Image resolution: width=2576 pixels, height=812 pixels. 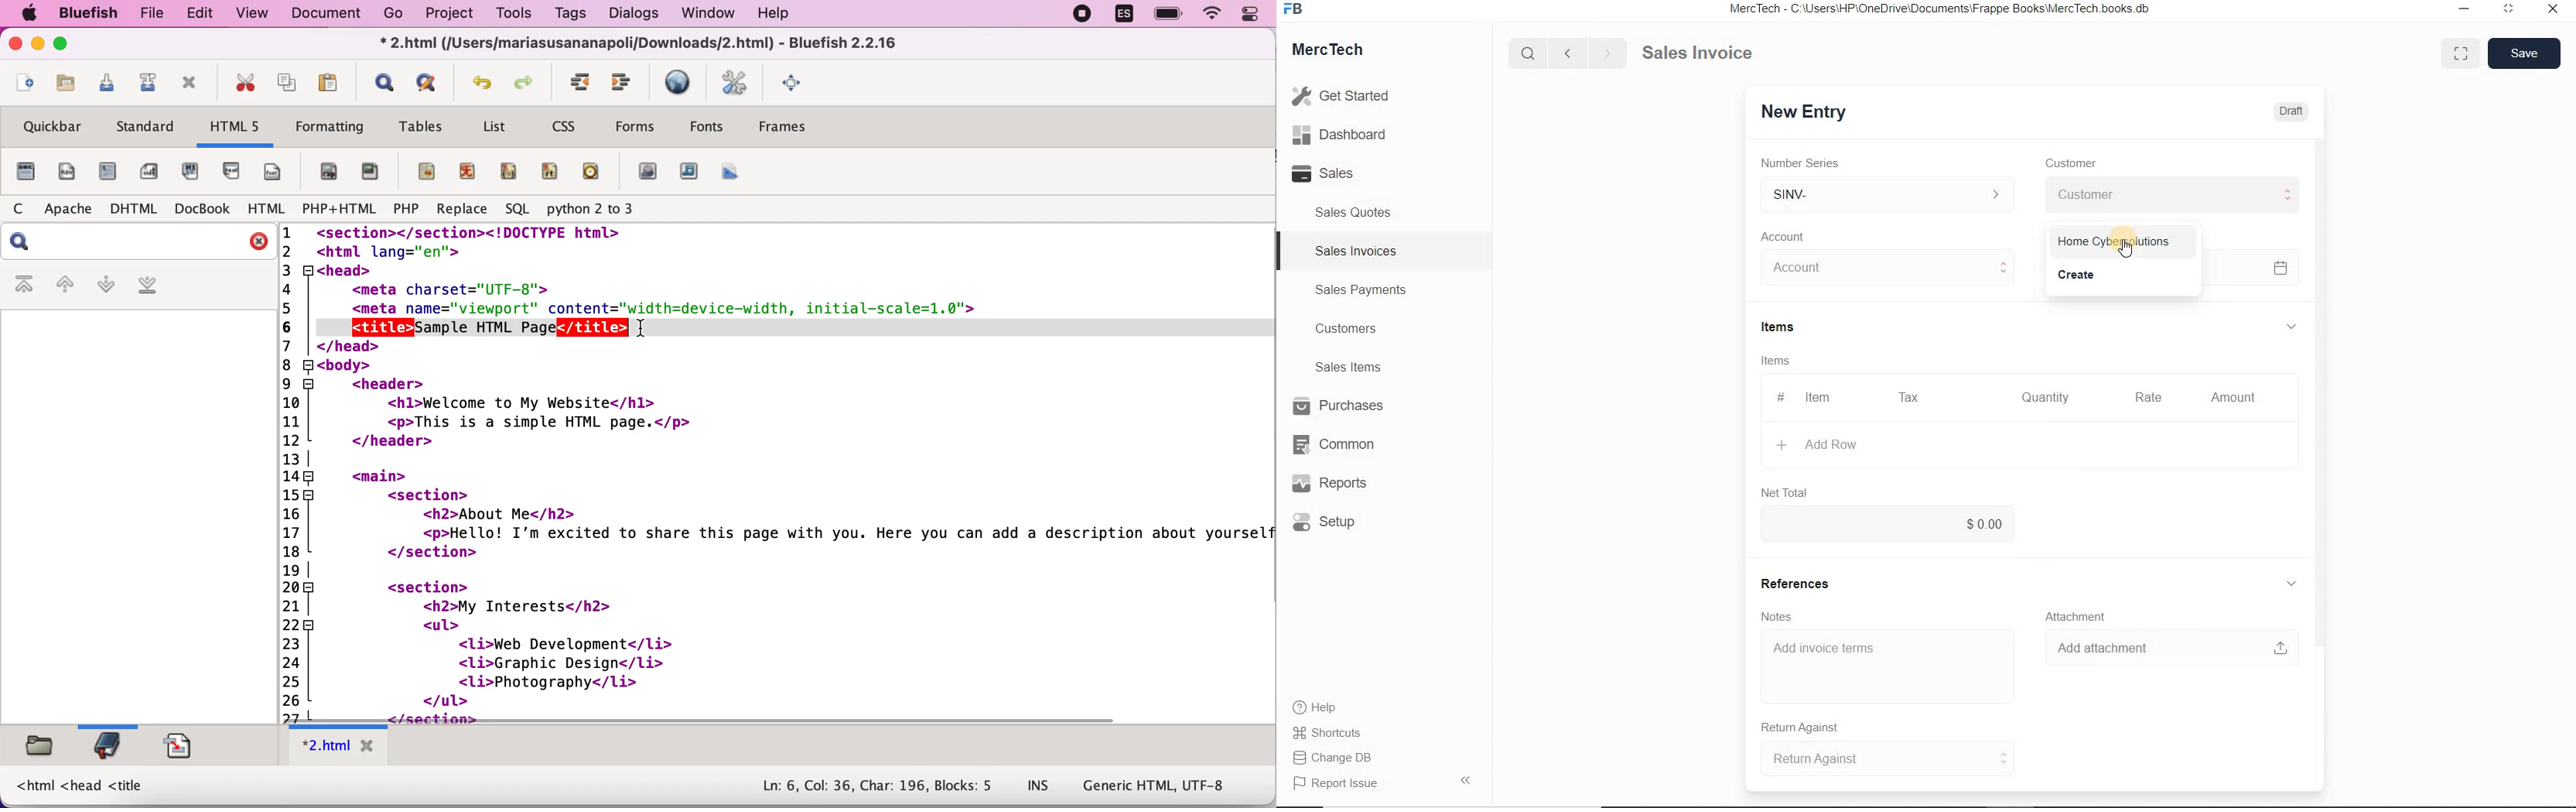 I want to click on Notes, so click(x=1778, y=617).